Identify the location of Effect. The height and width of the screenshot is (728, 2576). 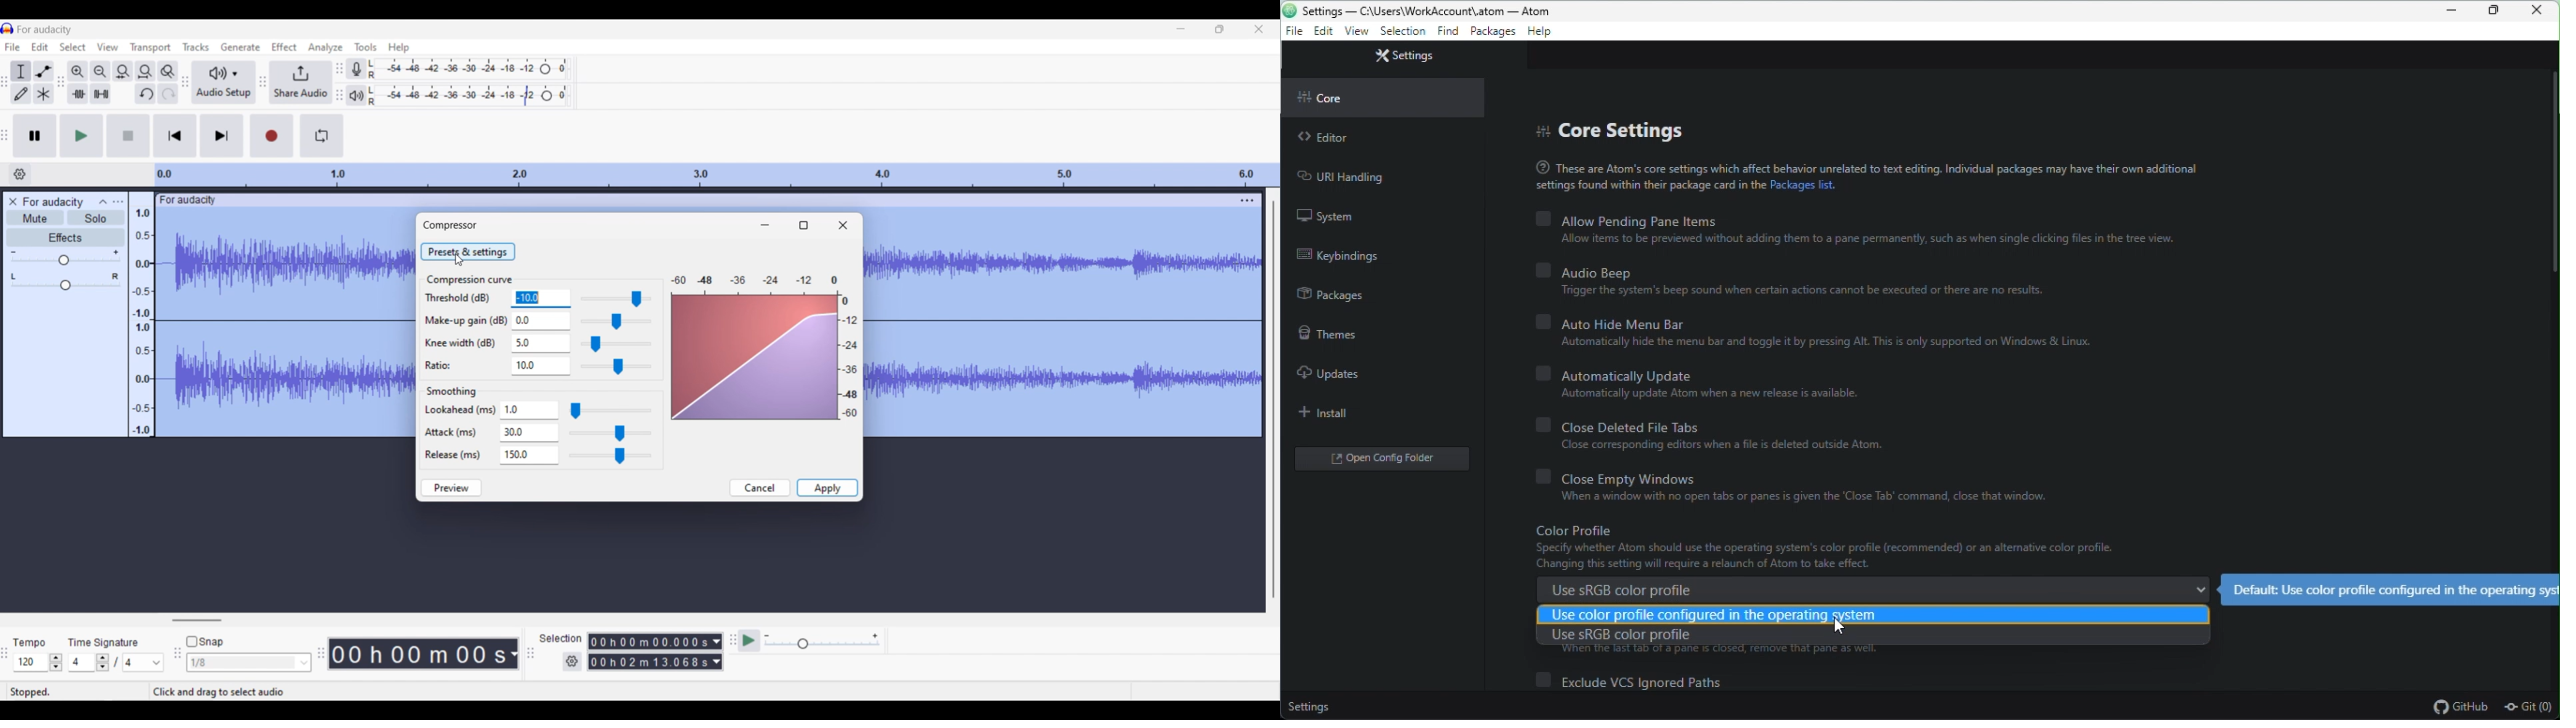
(284, 47).